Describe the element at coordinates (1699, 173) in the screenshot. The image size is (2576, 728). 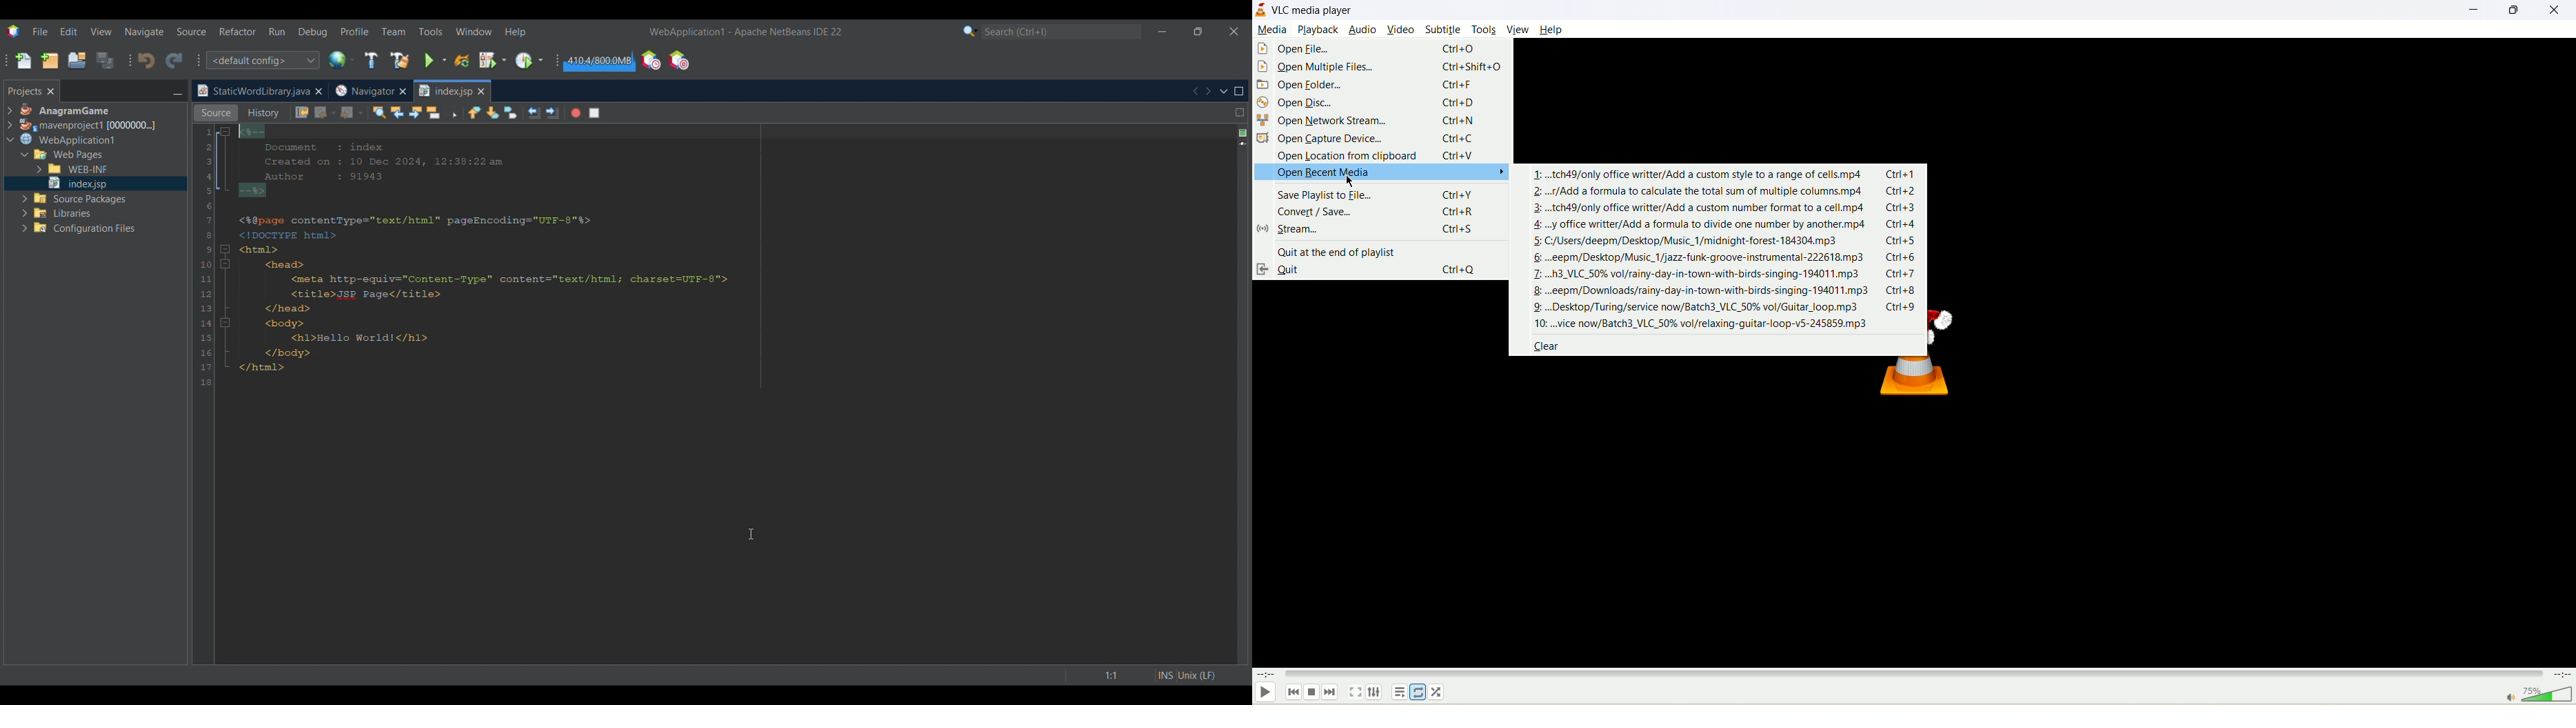
I see `RRR,
1: ...tch49/only office writter/Add a custom style to a range of cells.mp4` at that location.